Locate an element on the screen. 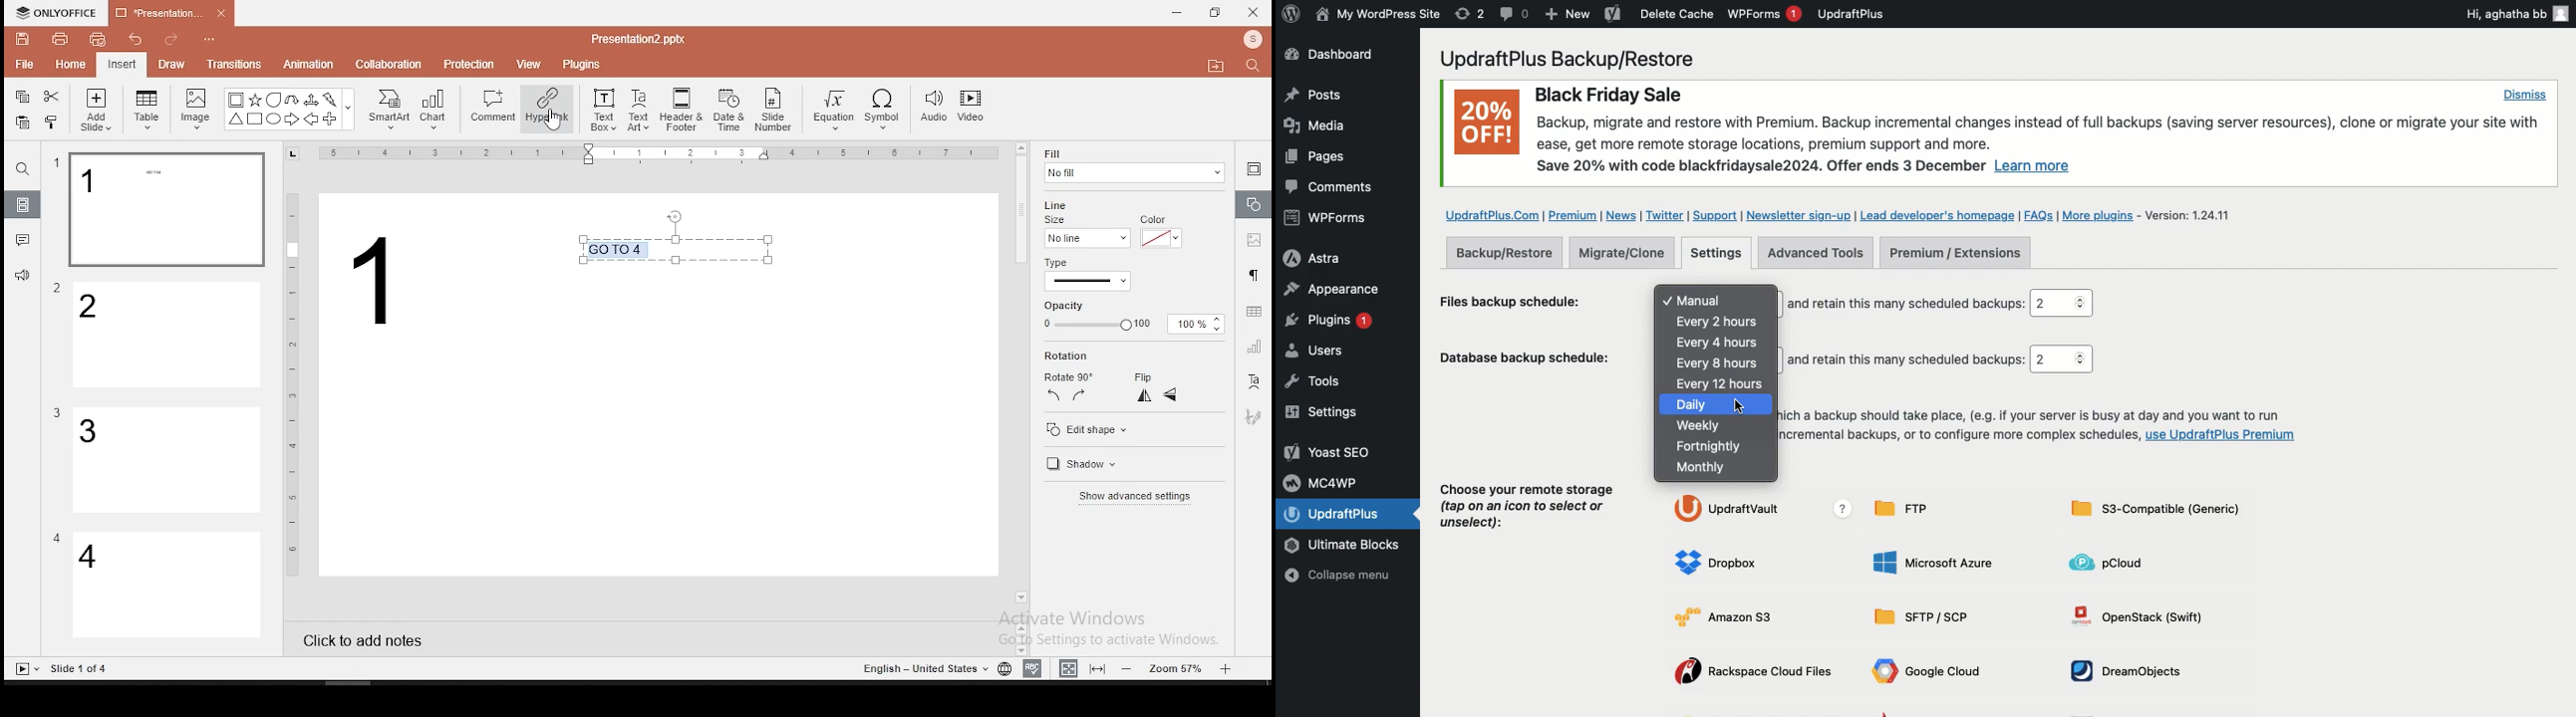  Posts is located at coordinates (1312, 95).